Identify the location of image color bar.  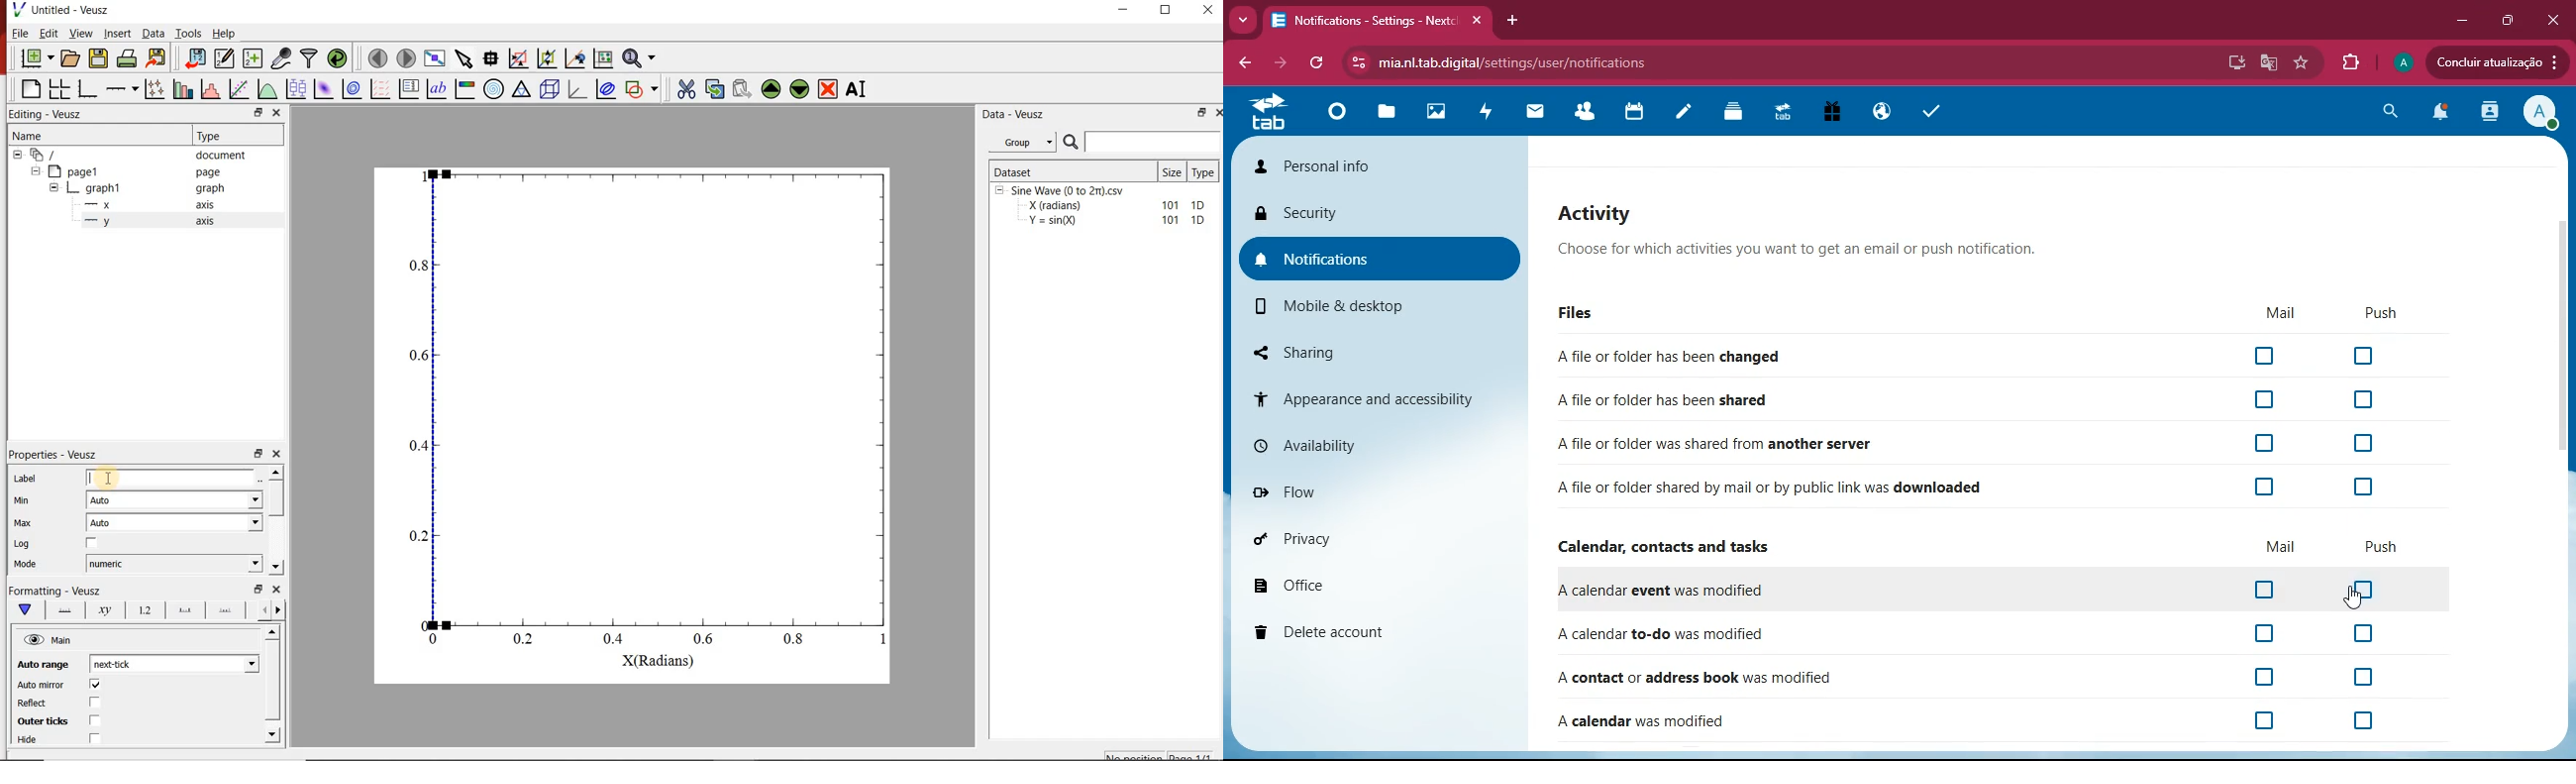
(465, 88).